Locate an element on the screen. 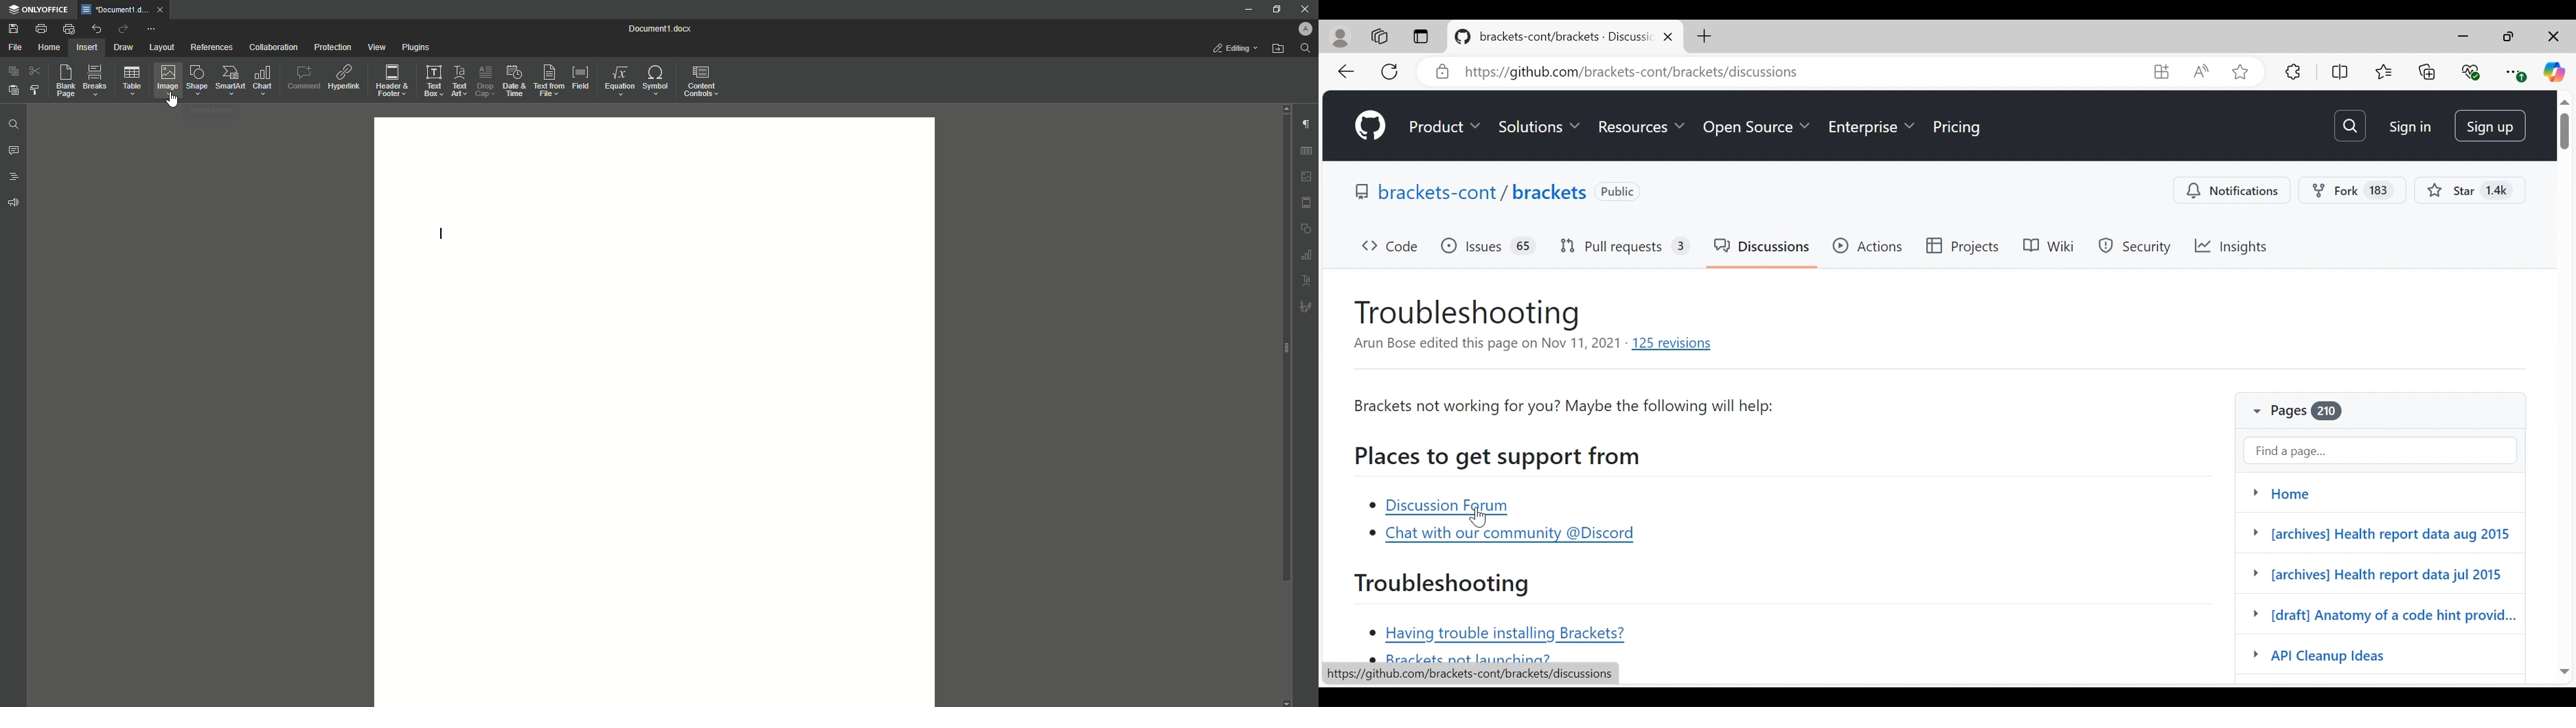  Anatomy of a code hint provide is located at coordinates (2384, 617).